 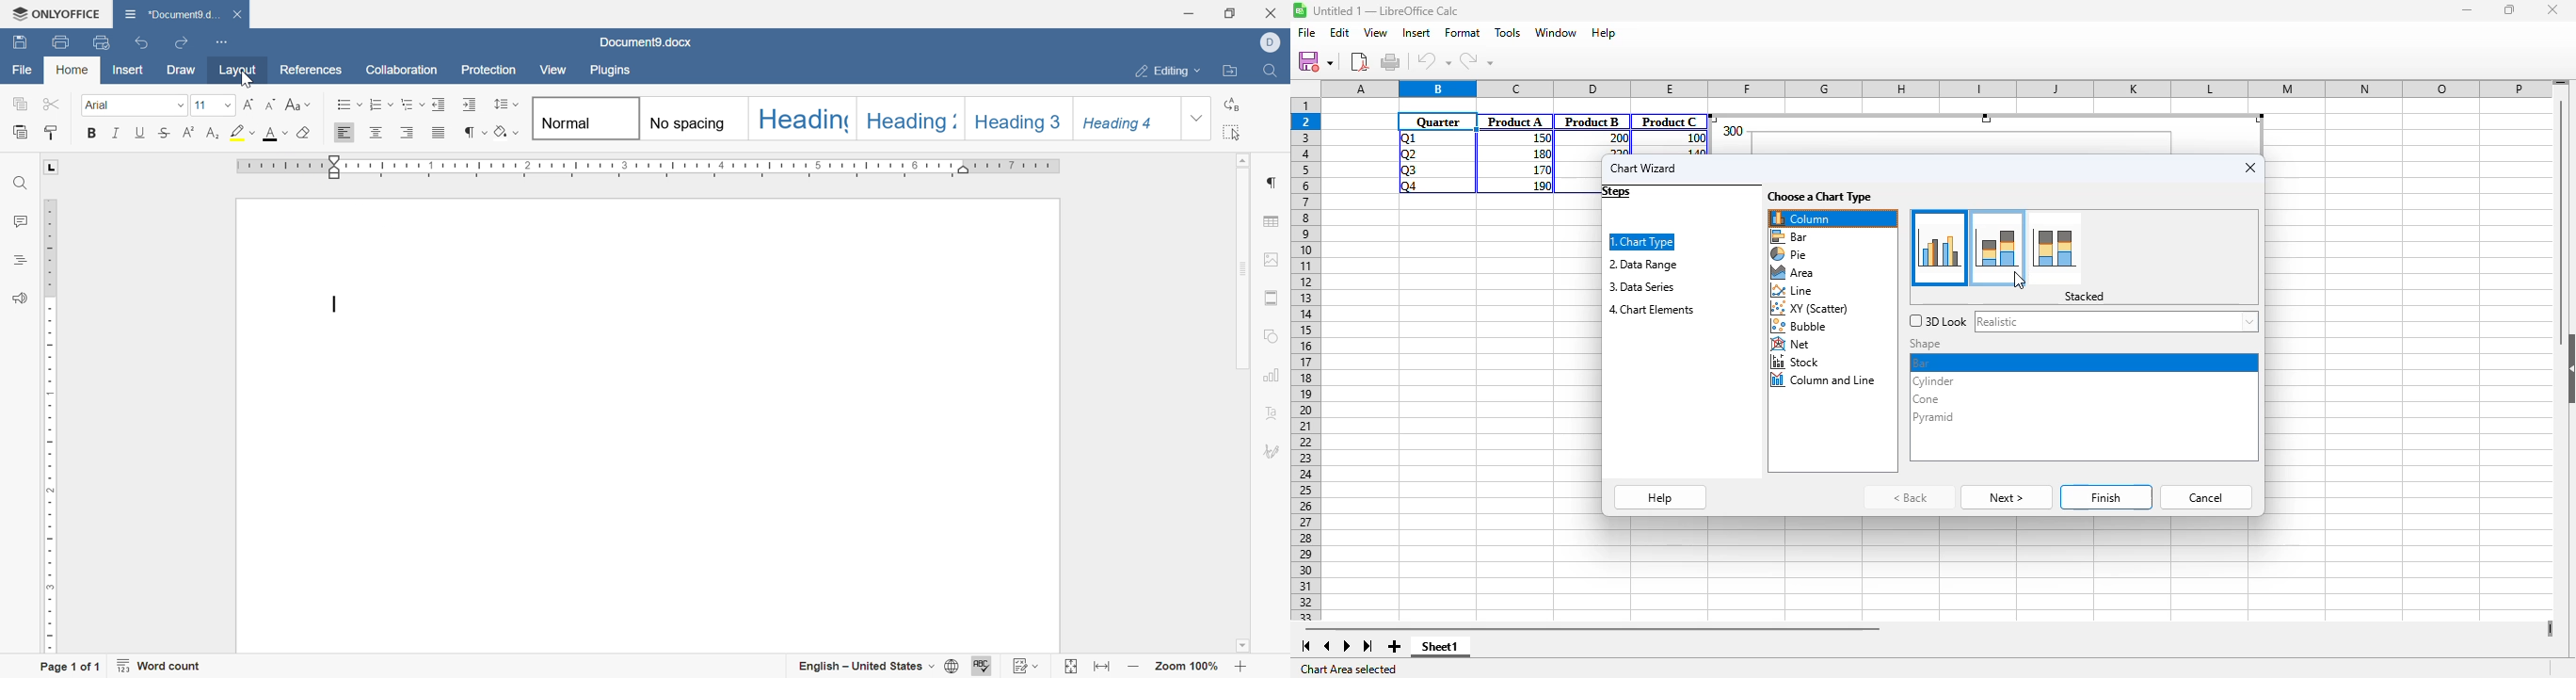 I want to click on ruler, so click(x=50, y=426).